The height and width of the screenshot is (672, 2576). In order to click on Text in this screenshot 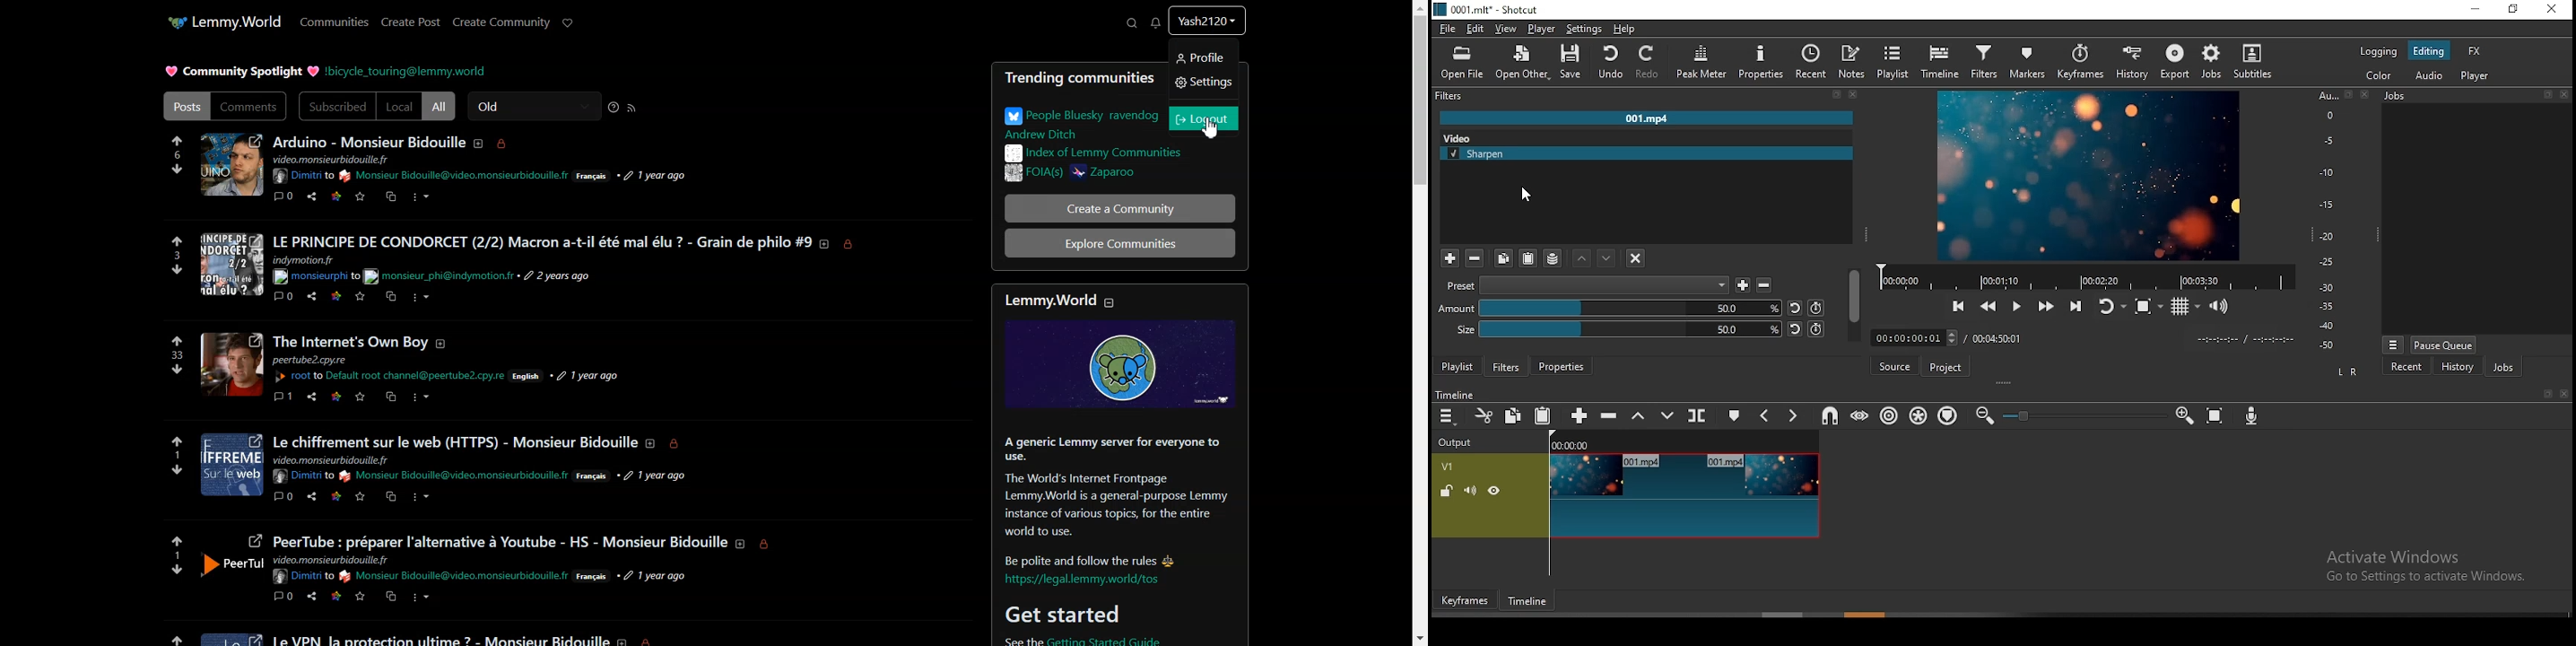, I will do `click(371, 141)`.